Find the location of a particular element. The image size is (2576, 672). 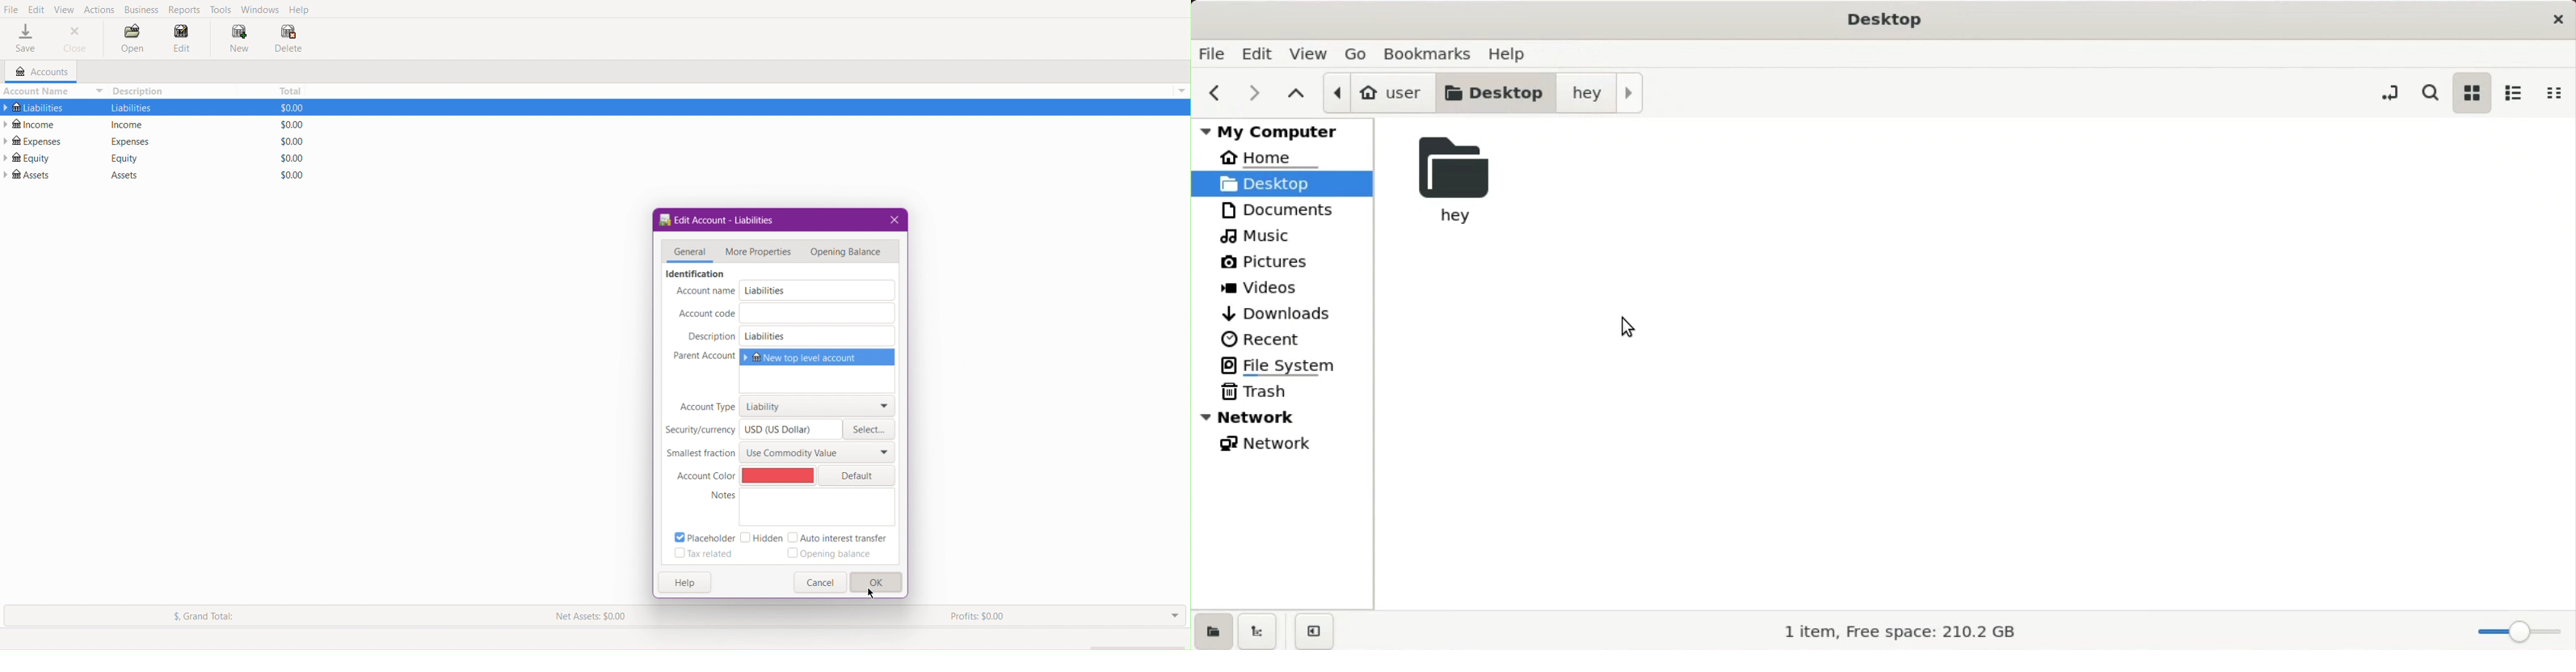

Auto interest transfer is located at coordinates (839, 539).